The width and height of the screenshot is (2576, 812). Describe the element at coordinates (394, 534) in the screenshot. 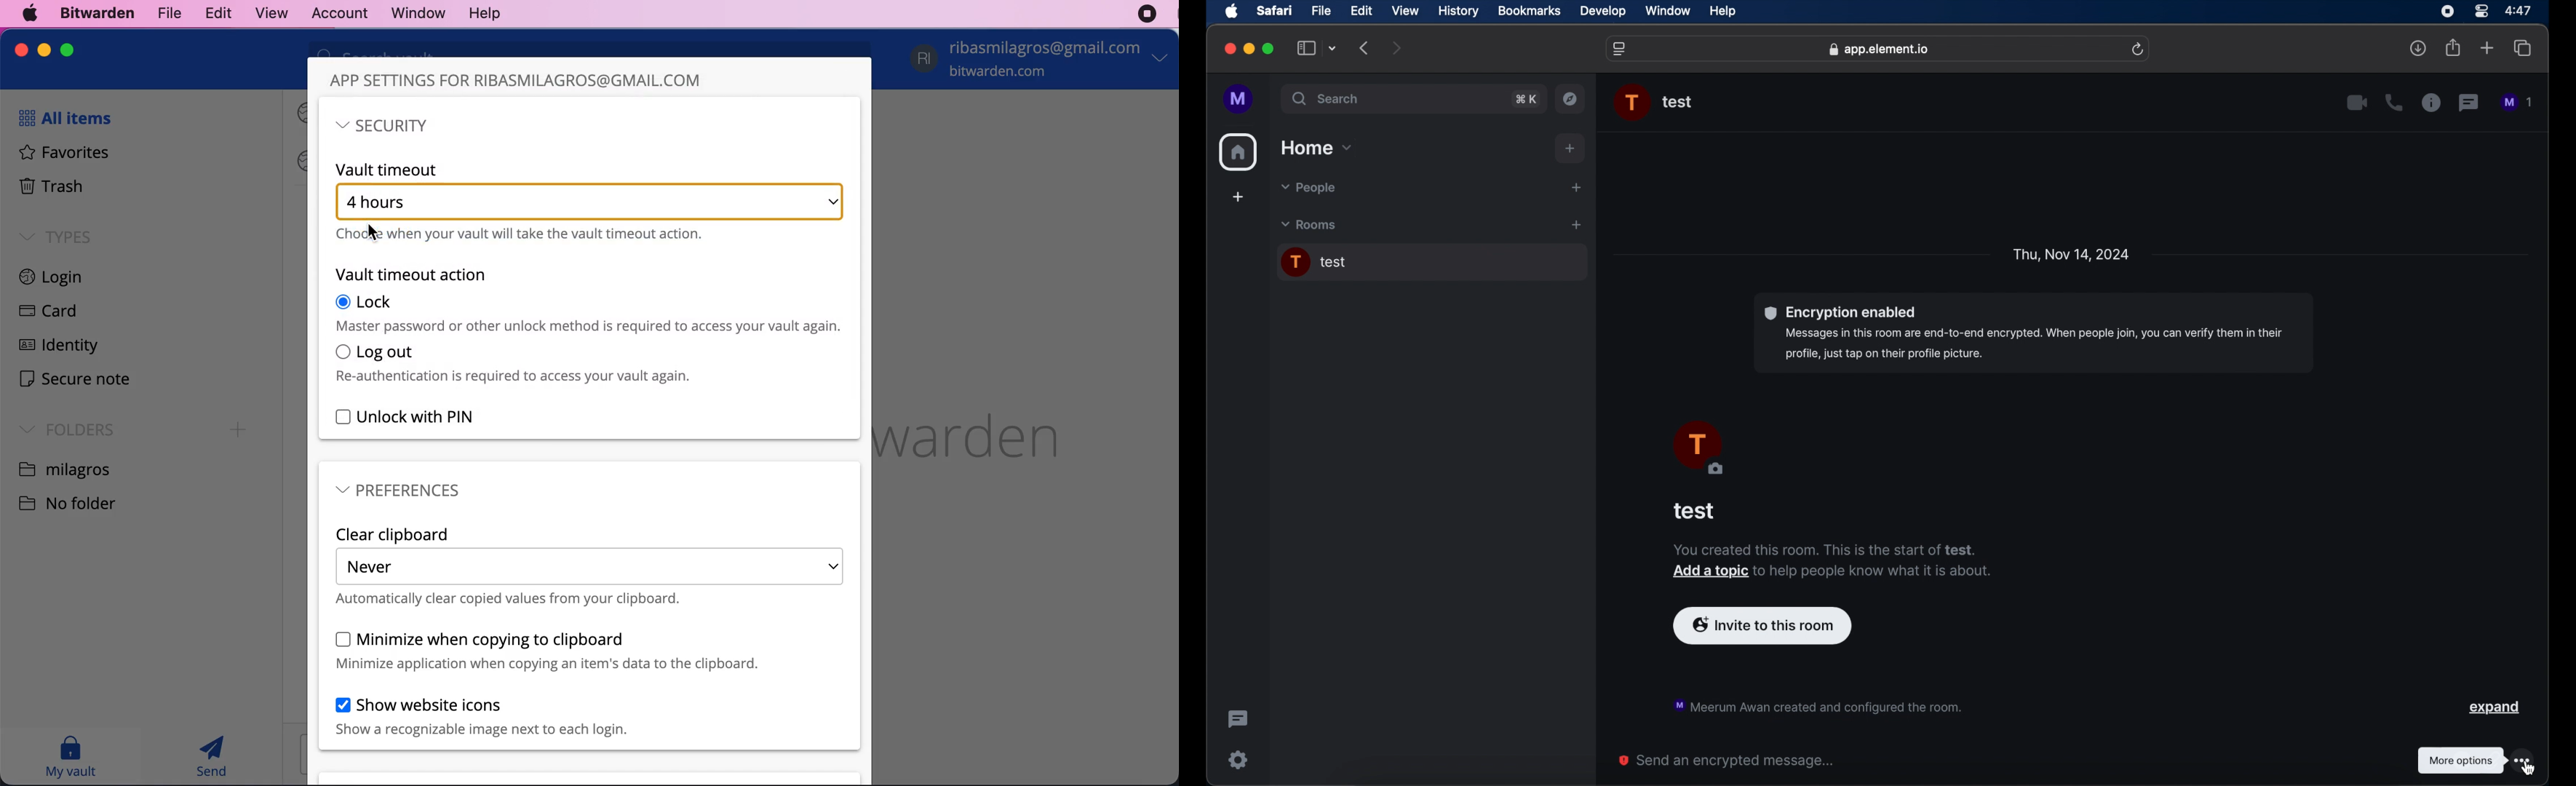

I see `clear clipboard` at that location.